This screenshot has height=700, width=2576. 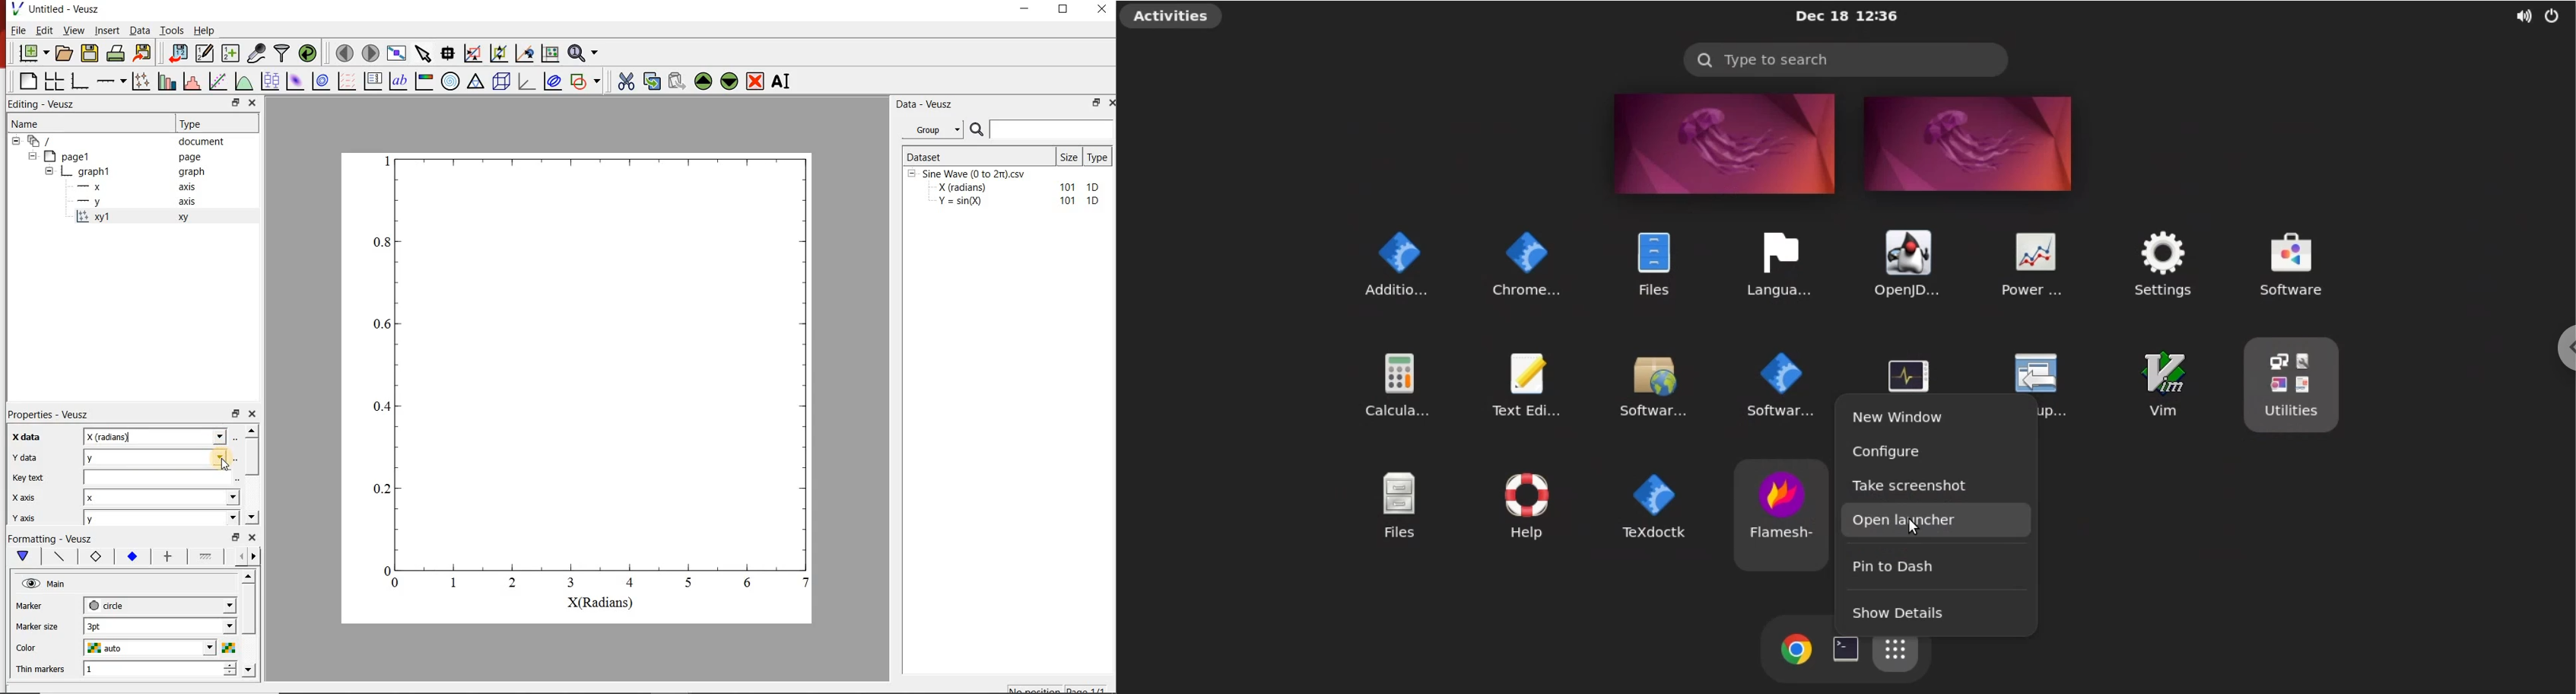 I want to click on Down, so click(x=250, y=669).